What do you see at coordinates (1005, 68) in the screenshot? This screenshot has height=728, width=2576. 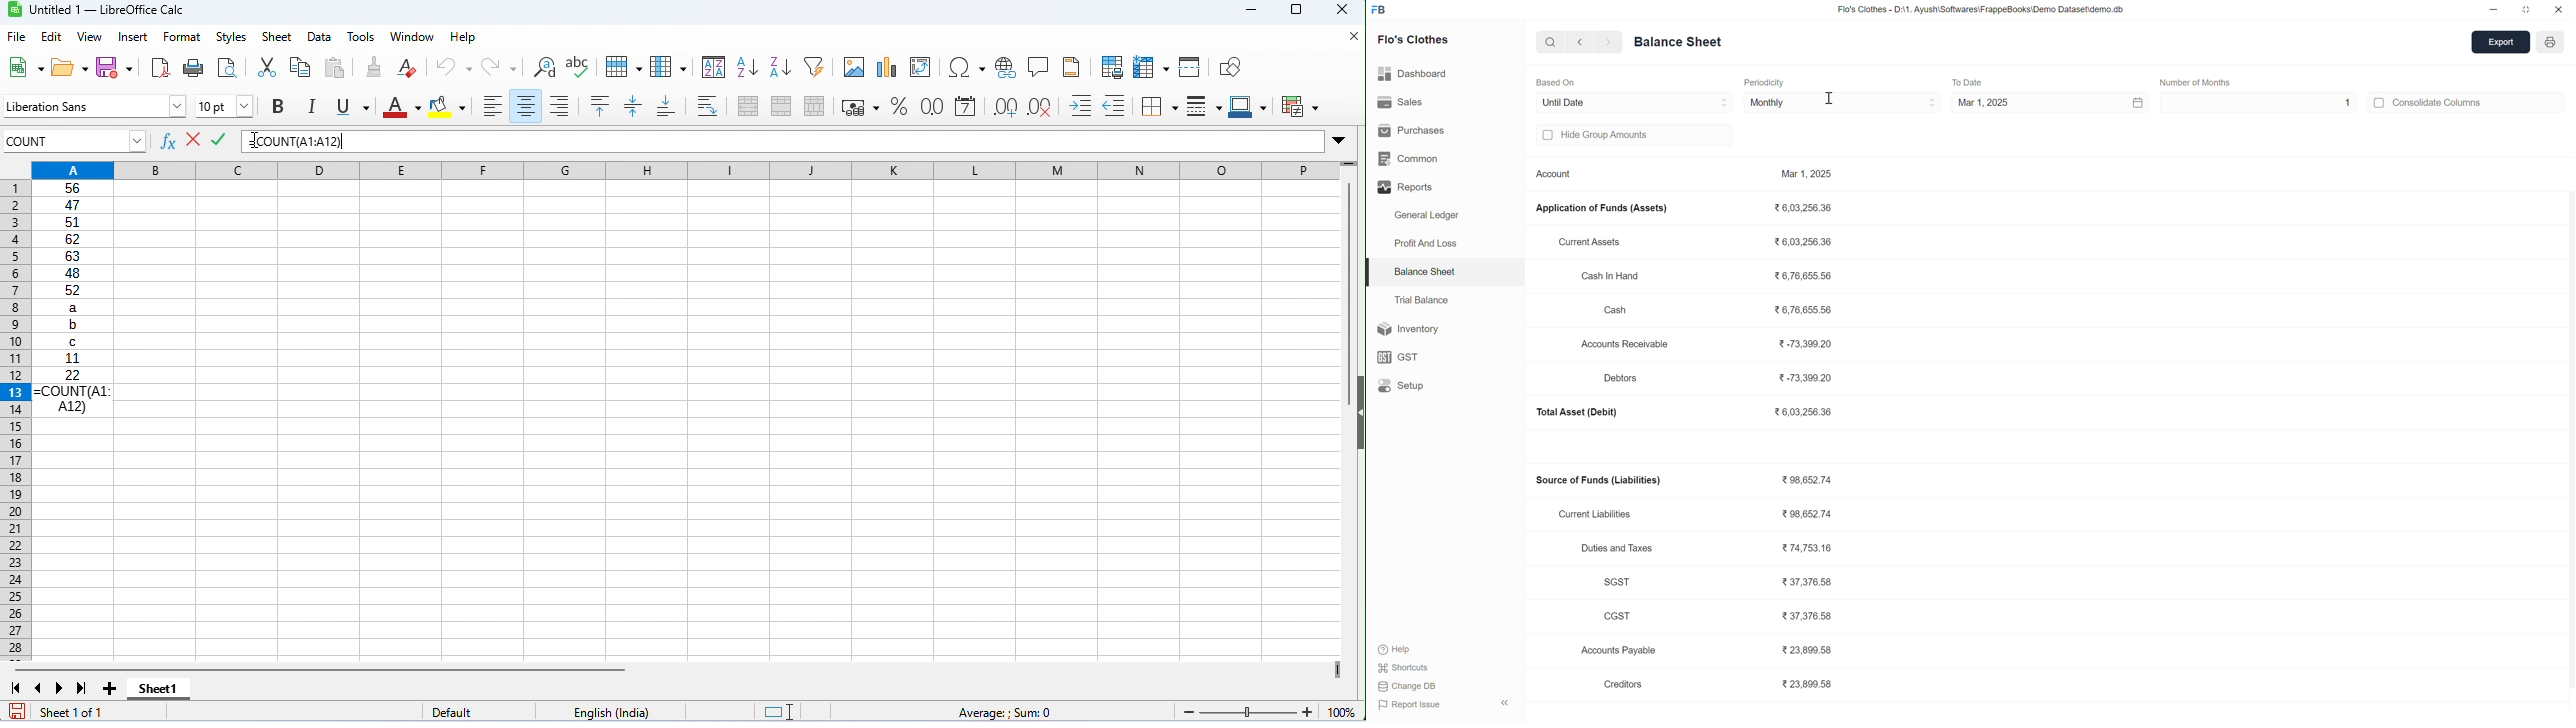 I see `` at bounding box center [1005, 68].